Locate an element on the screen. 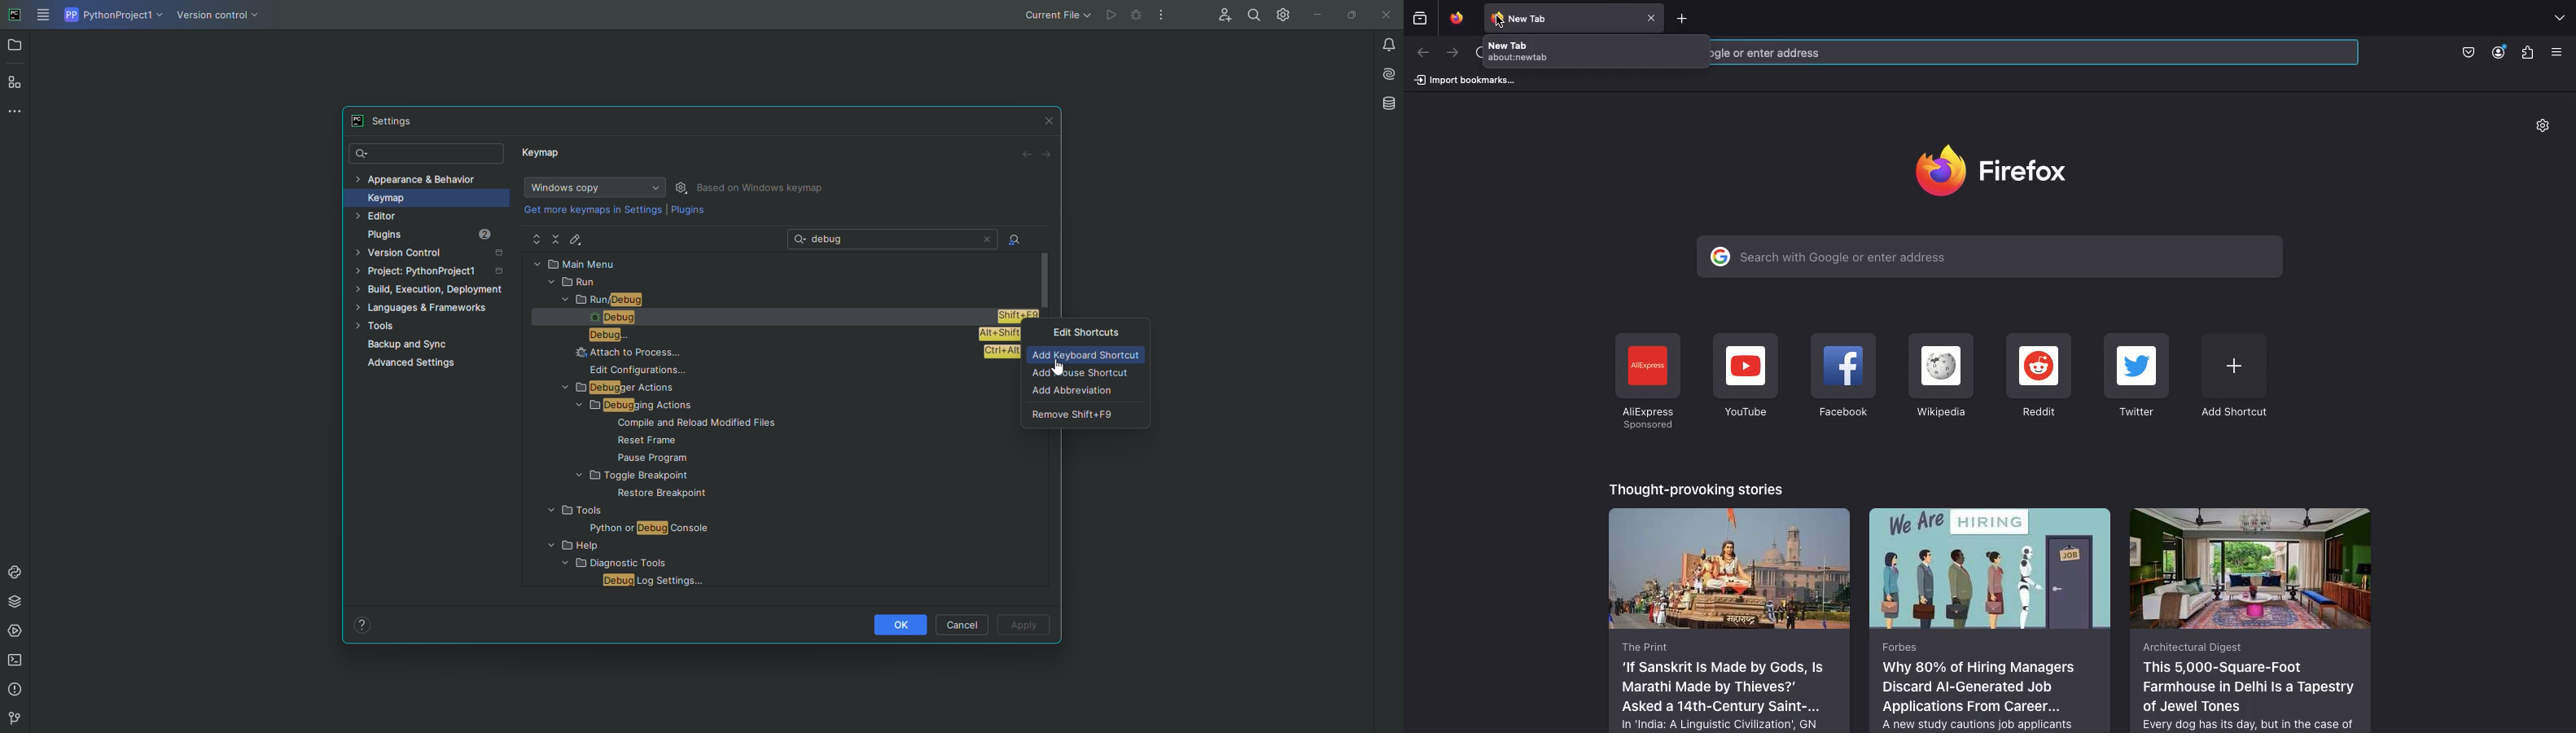  Thought-provoking stories is located at coordinates (1698, 487).